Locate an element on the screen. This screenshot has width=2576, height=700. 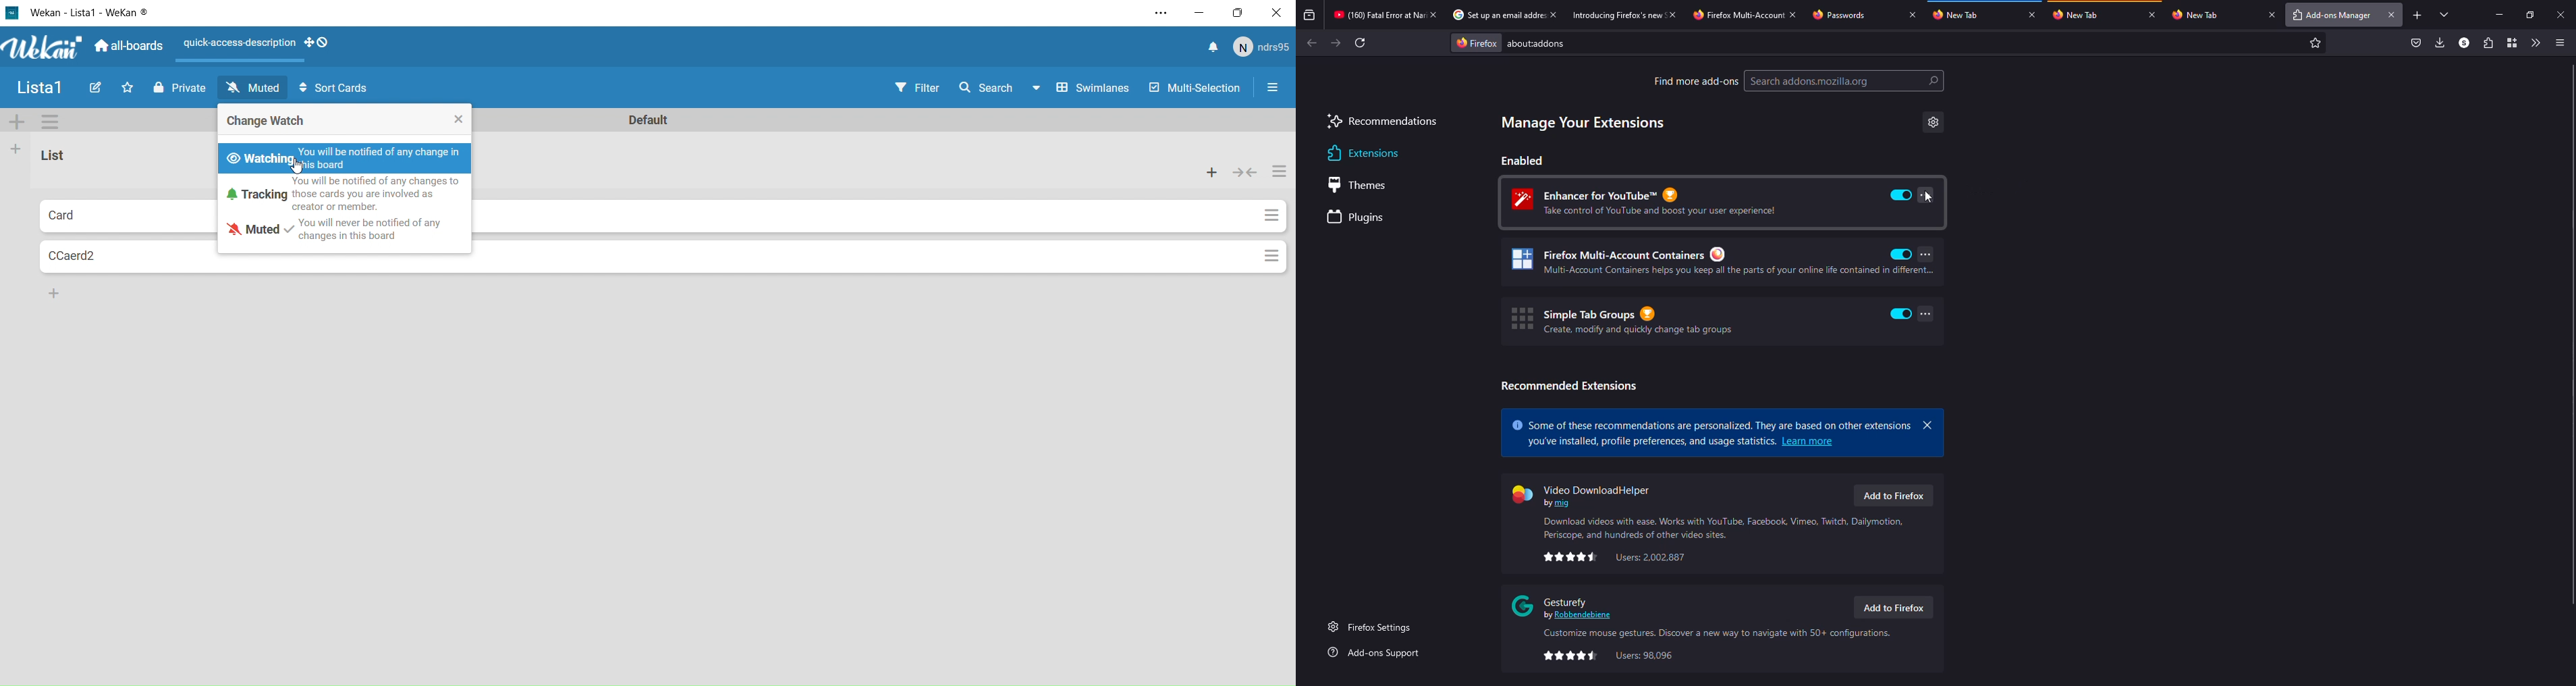
scroll bar is located at coordinates (2574, 334).